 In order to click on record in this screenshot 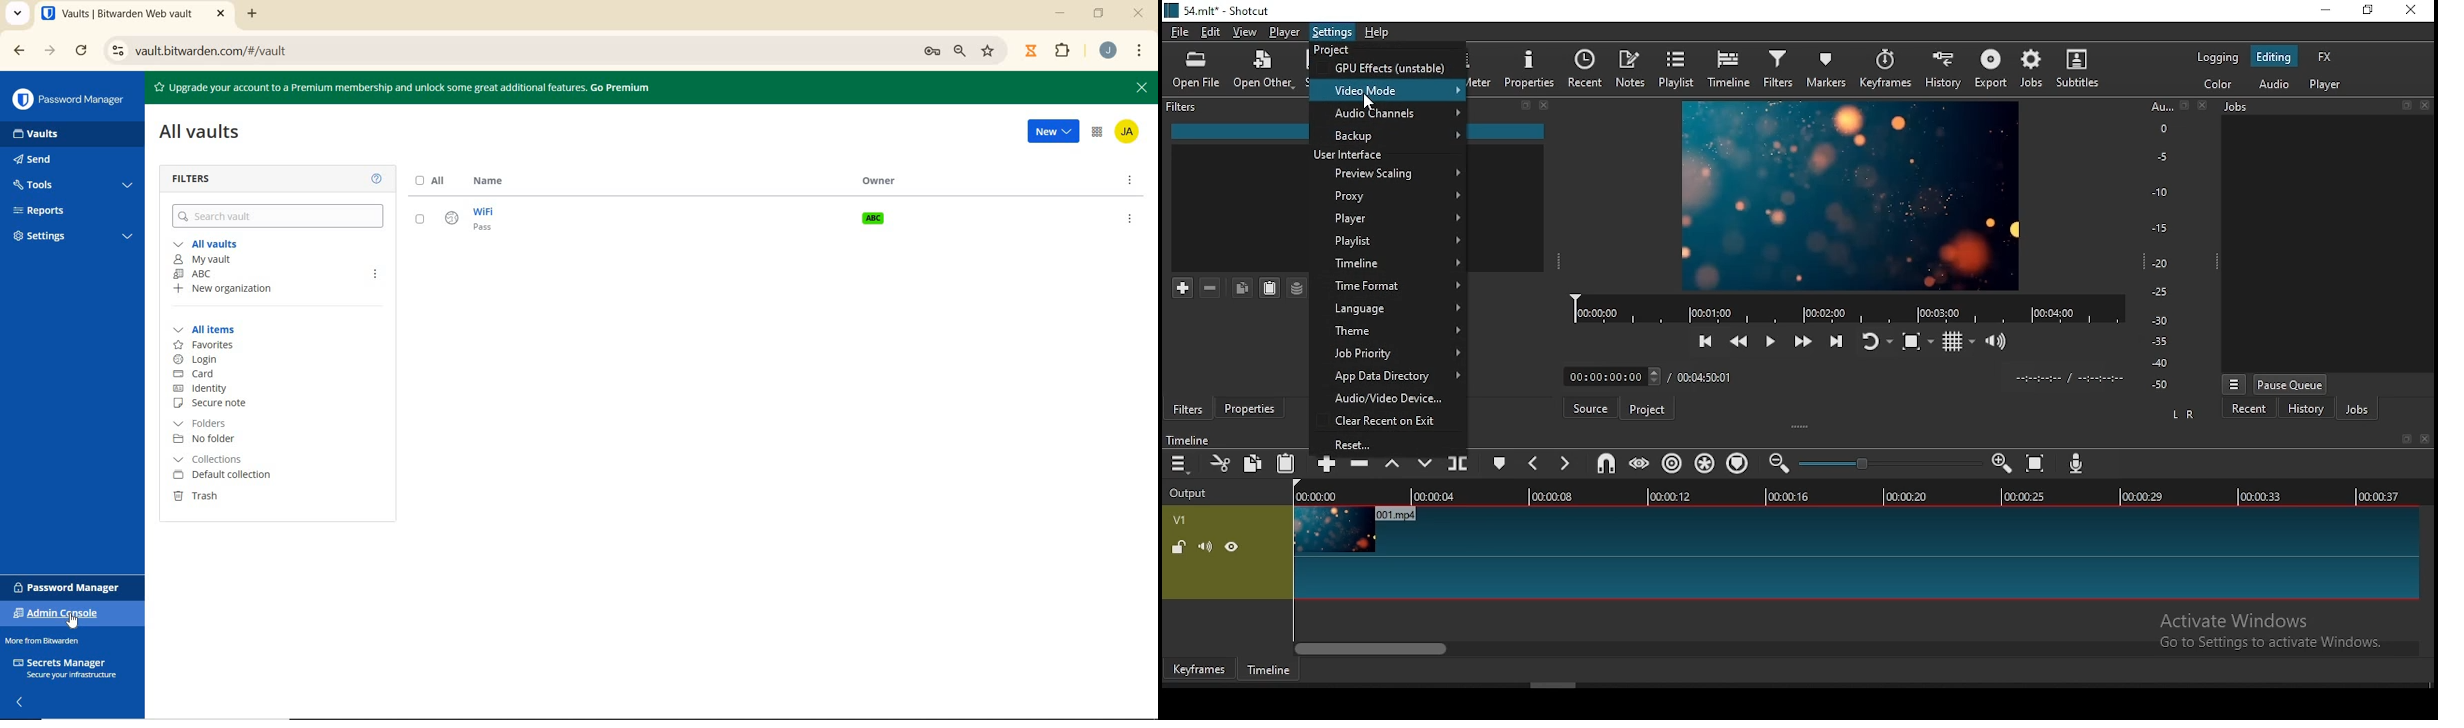, I will do `click(1838, 310)`.